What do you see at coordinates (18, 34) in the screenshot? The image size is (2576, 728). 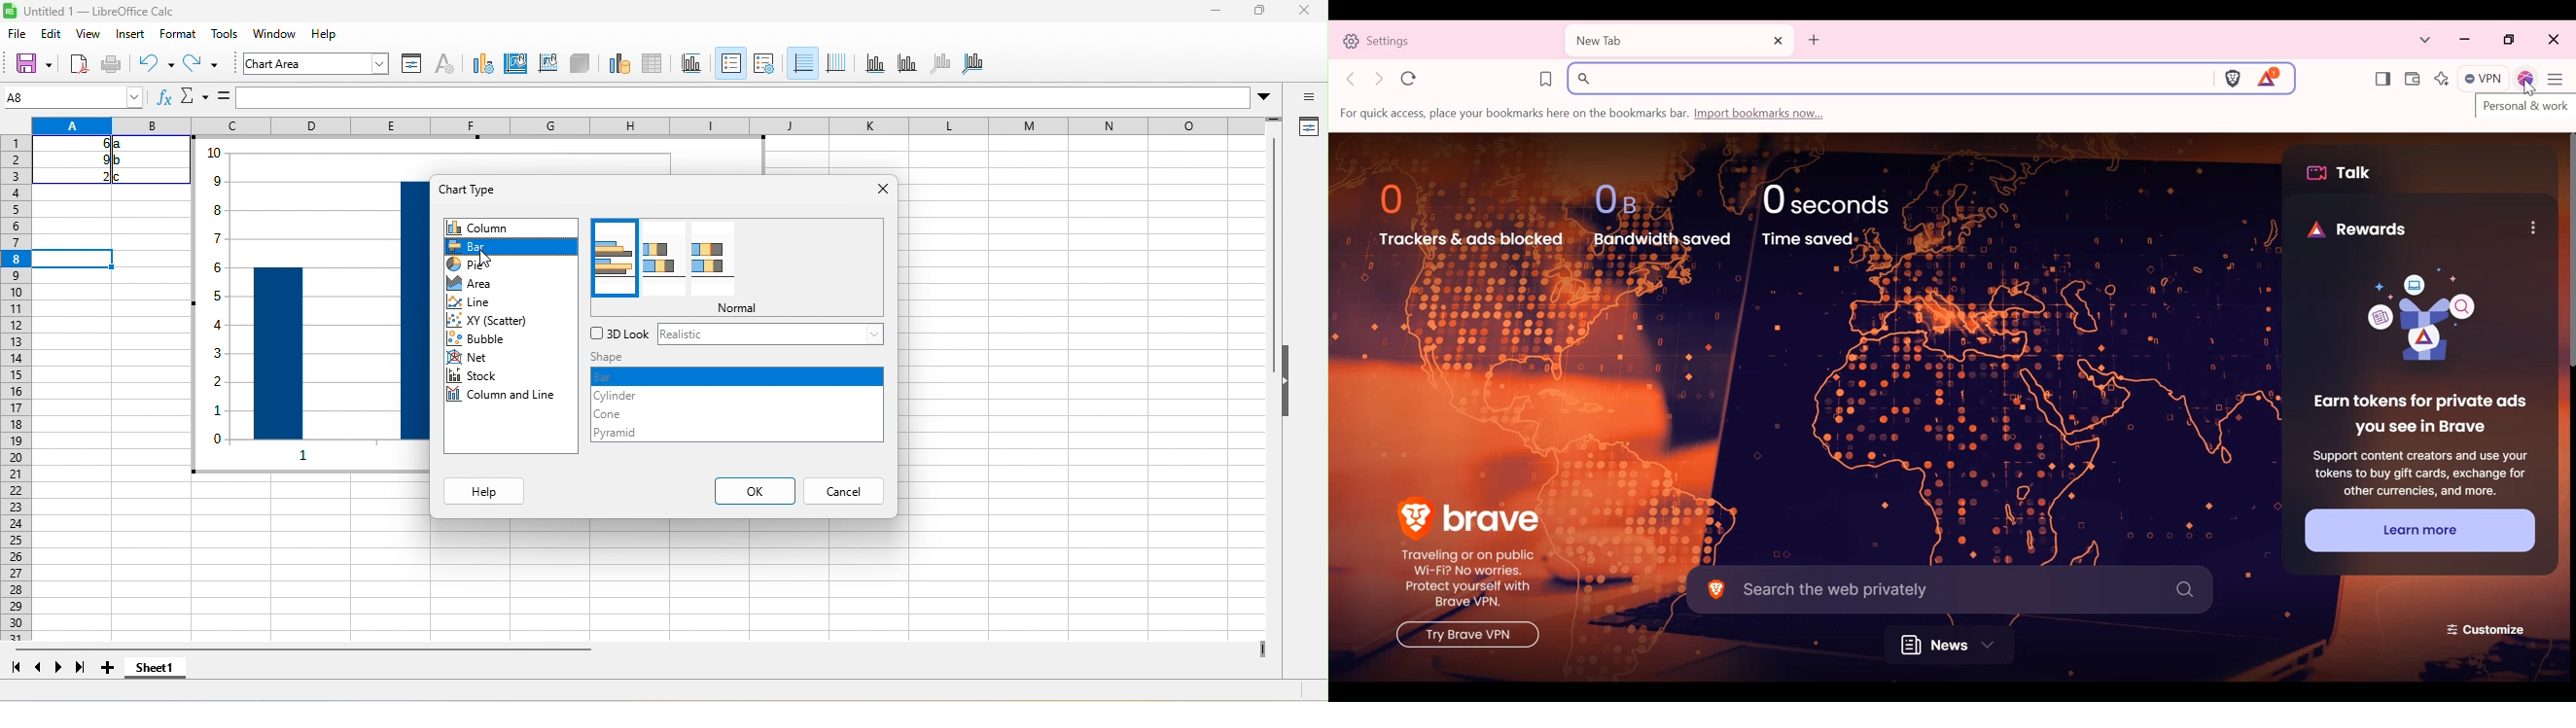 I see `file` at bounding box center [18, 34].